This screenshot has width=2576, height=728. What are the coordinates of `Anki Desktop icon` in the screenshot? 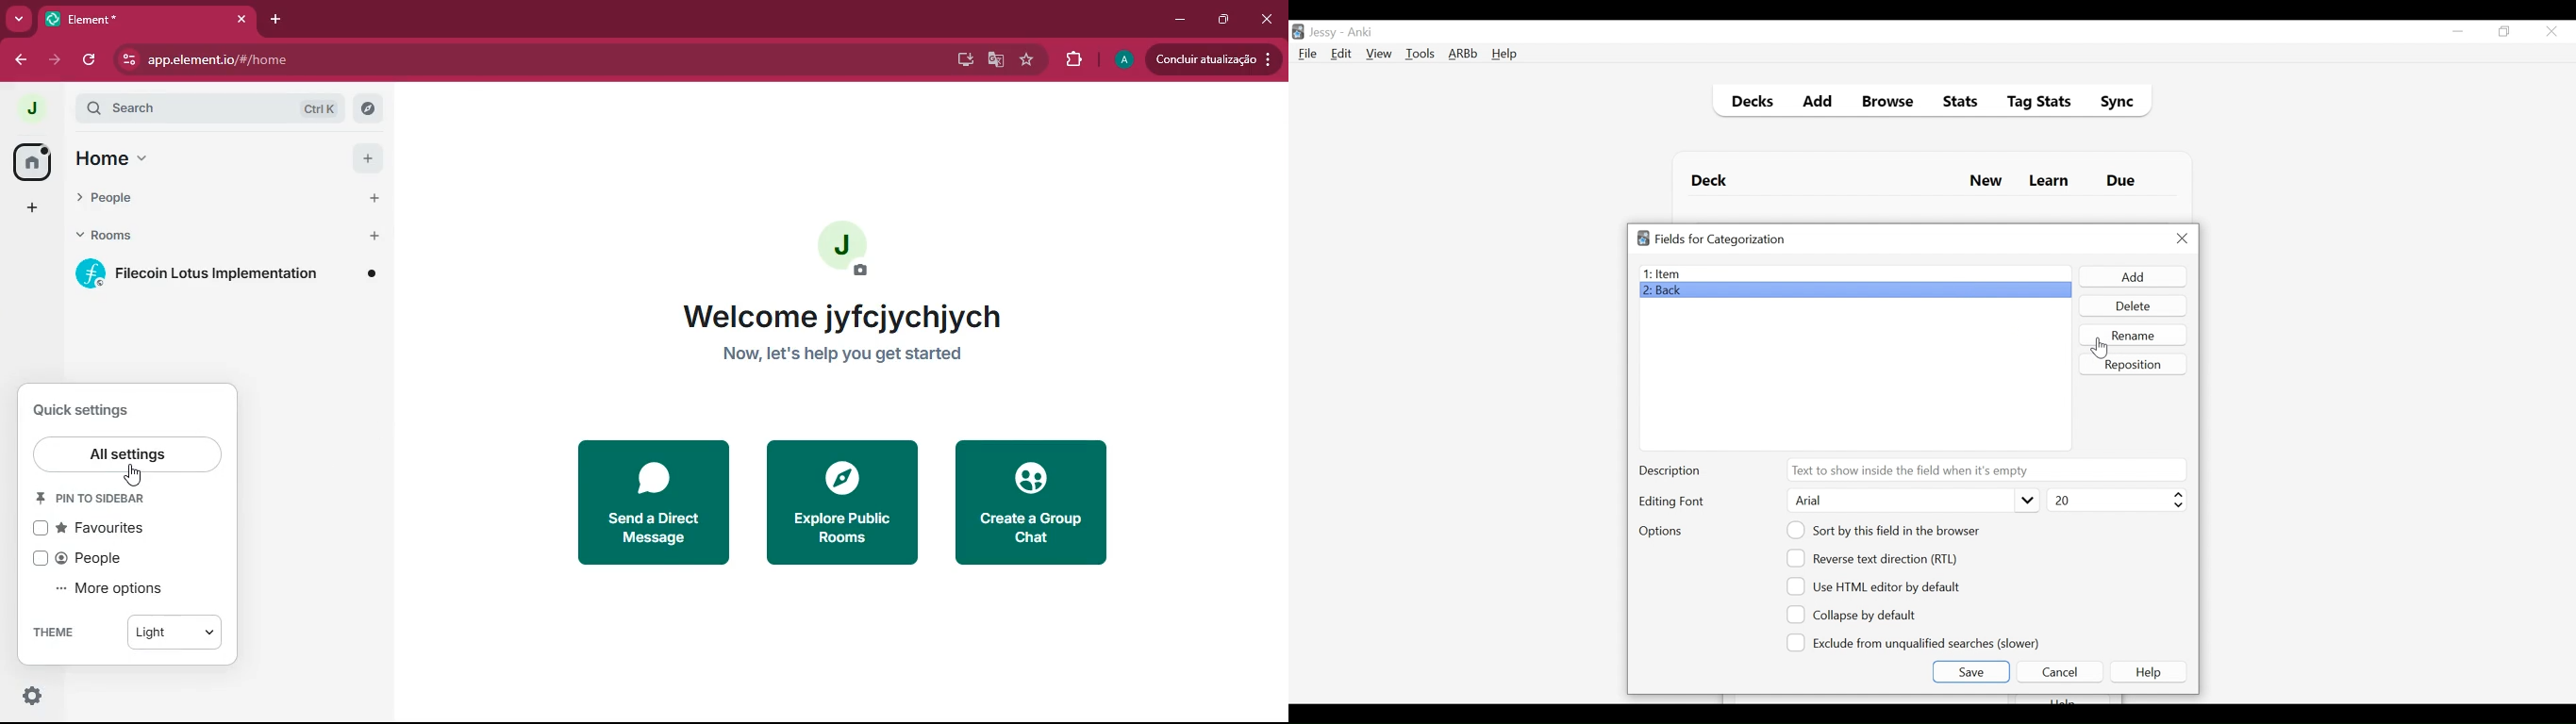 It's located at (1298, 32).